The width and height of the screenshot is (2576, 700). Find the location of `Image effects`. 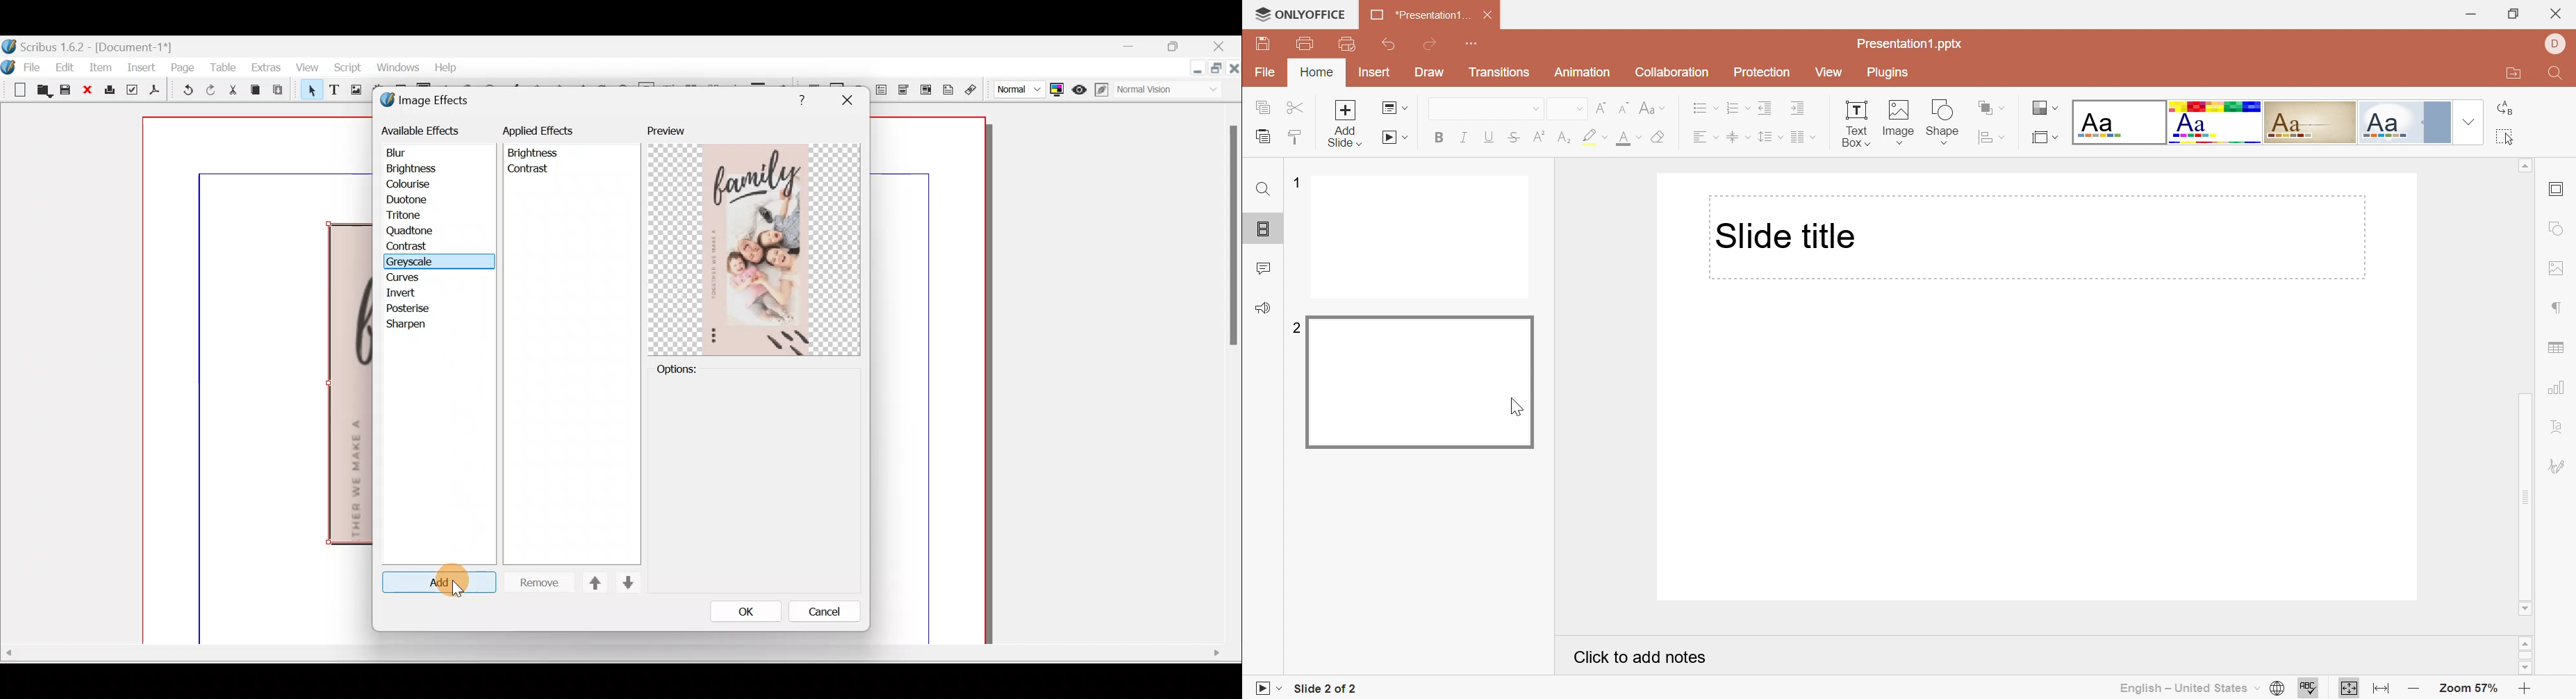

Image effects is located at coordinates (432, 100).